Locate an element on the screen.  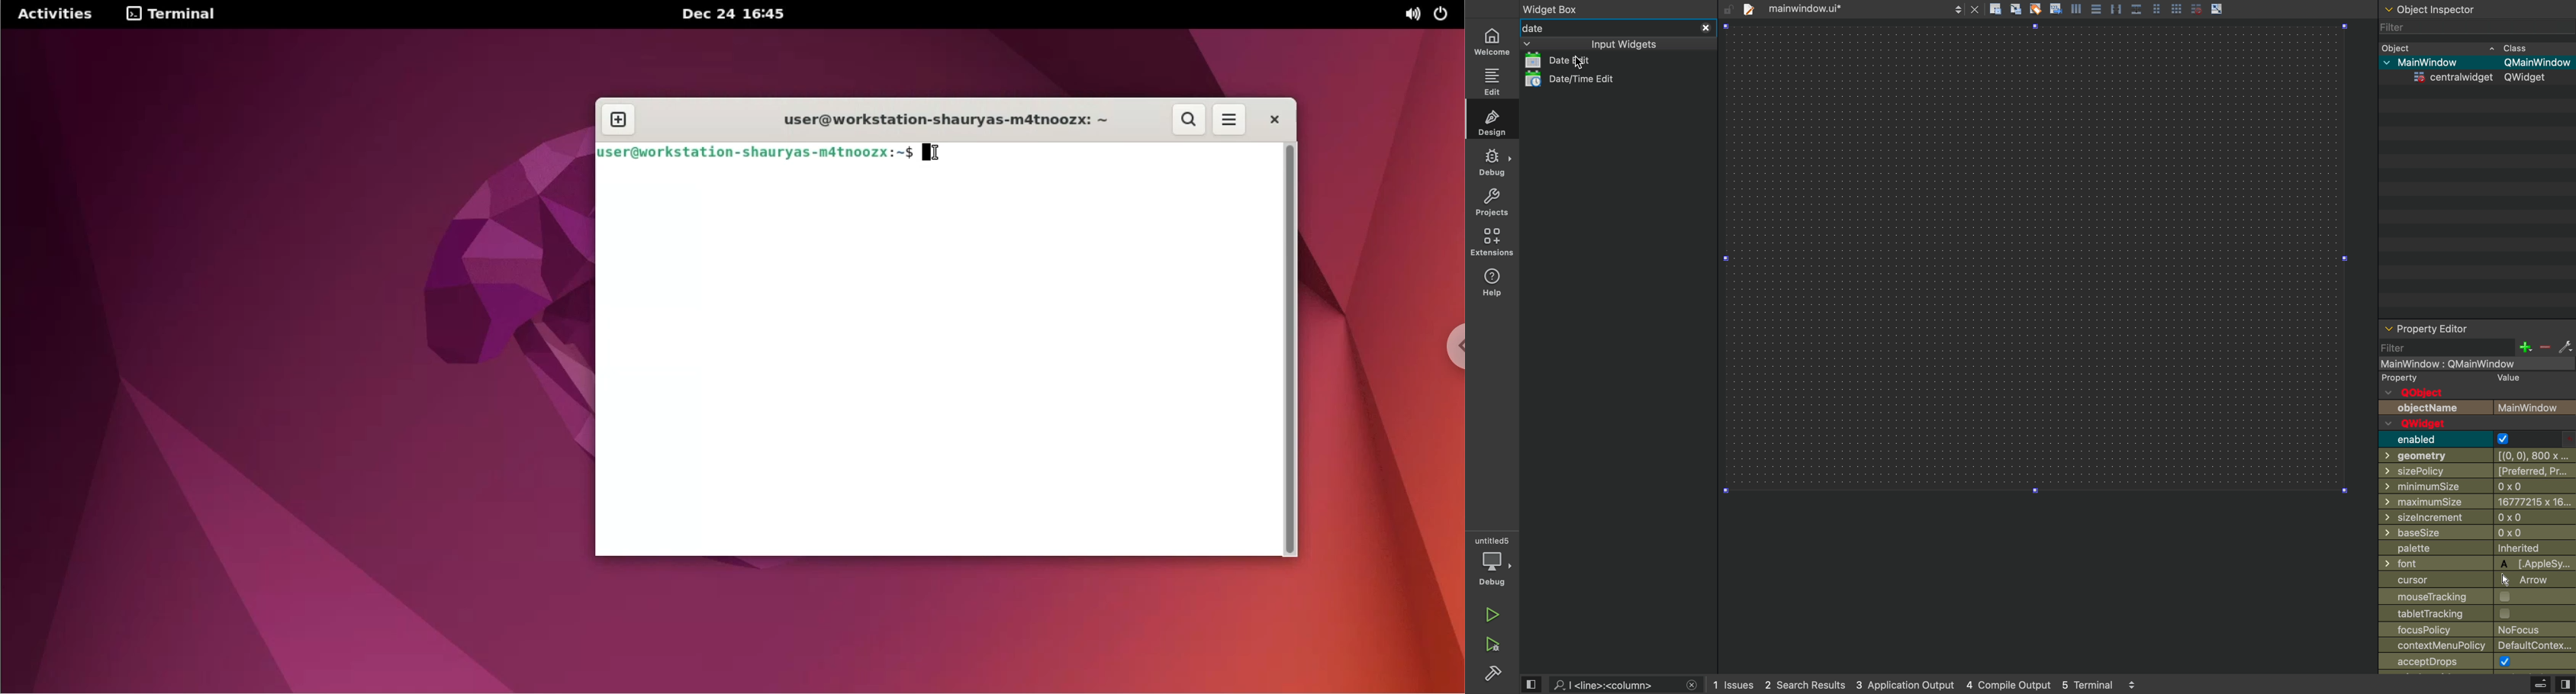
accept drops is located at coordinates (2472, 662).